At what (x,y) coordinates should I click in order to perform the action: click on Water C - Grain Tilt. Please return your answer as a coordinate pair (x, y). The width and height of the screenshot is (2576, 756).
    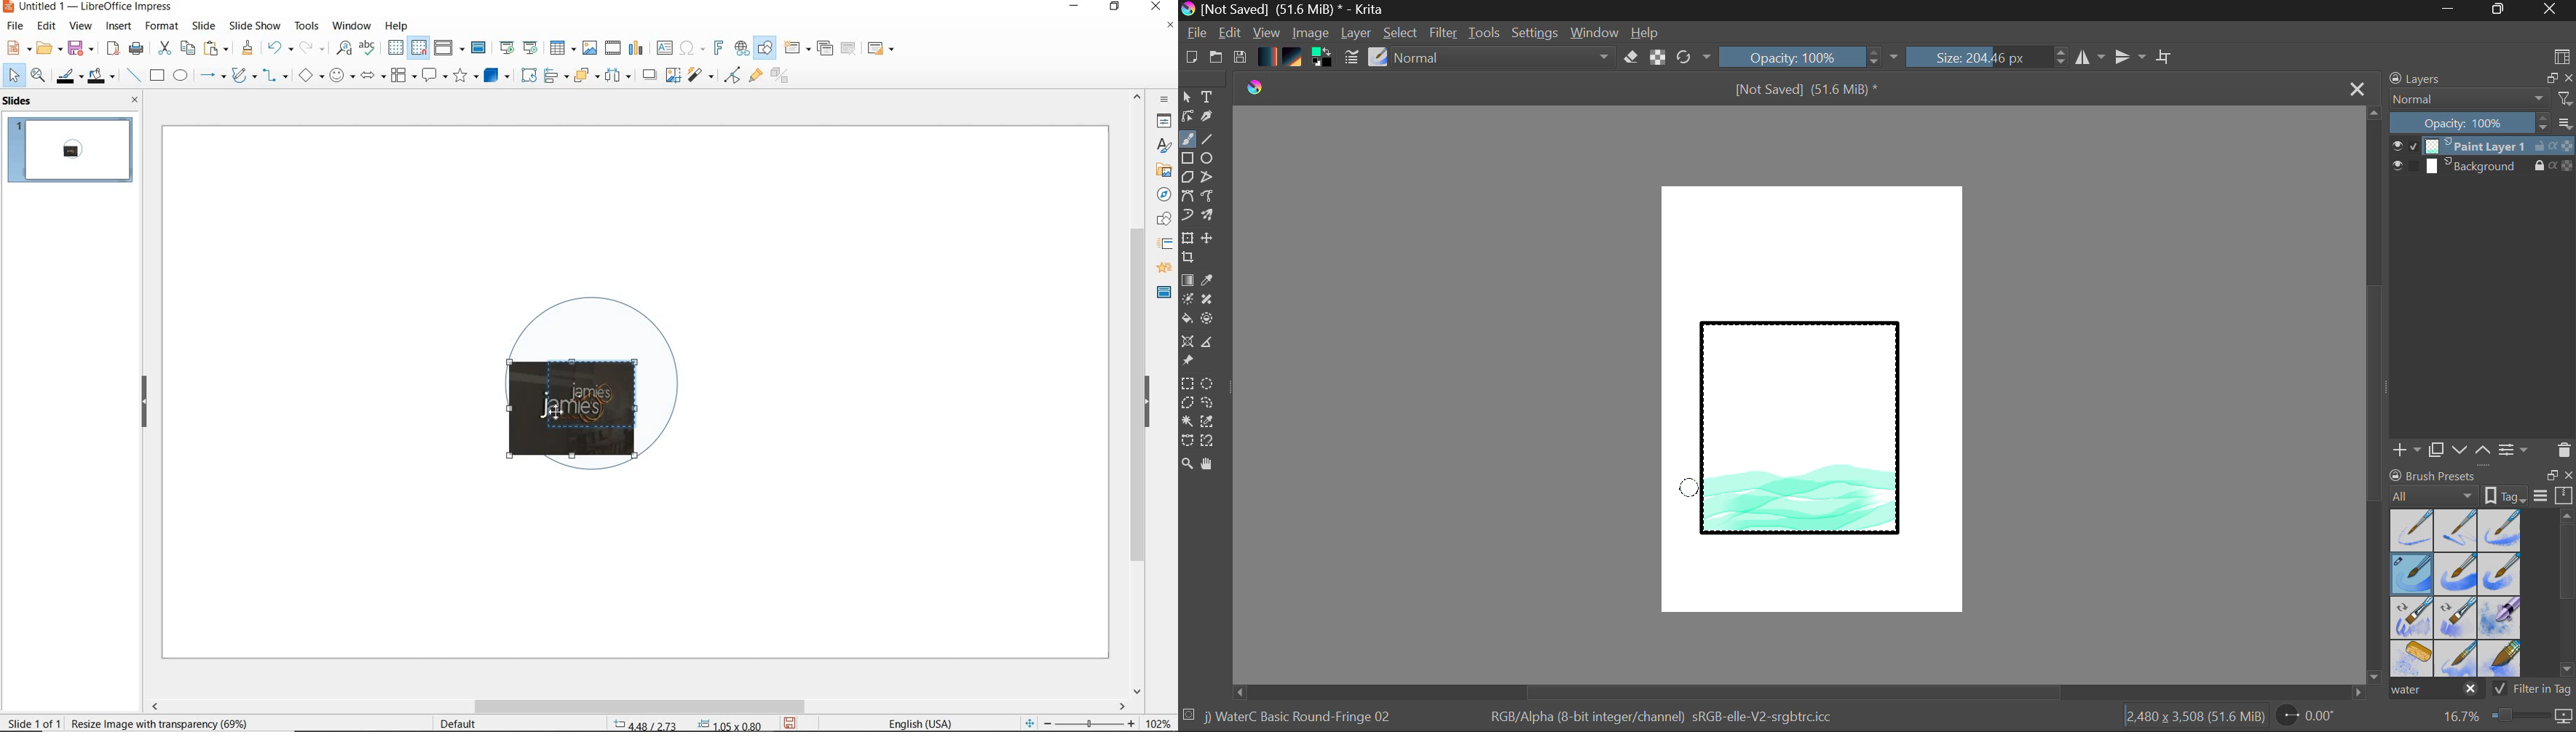
    Looking at the image, I should click on (2413, 618).